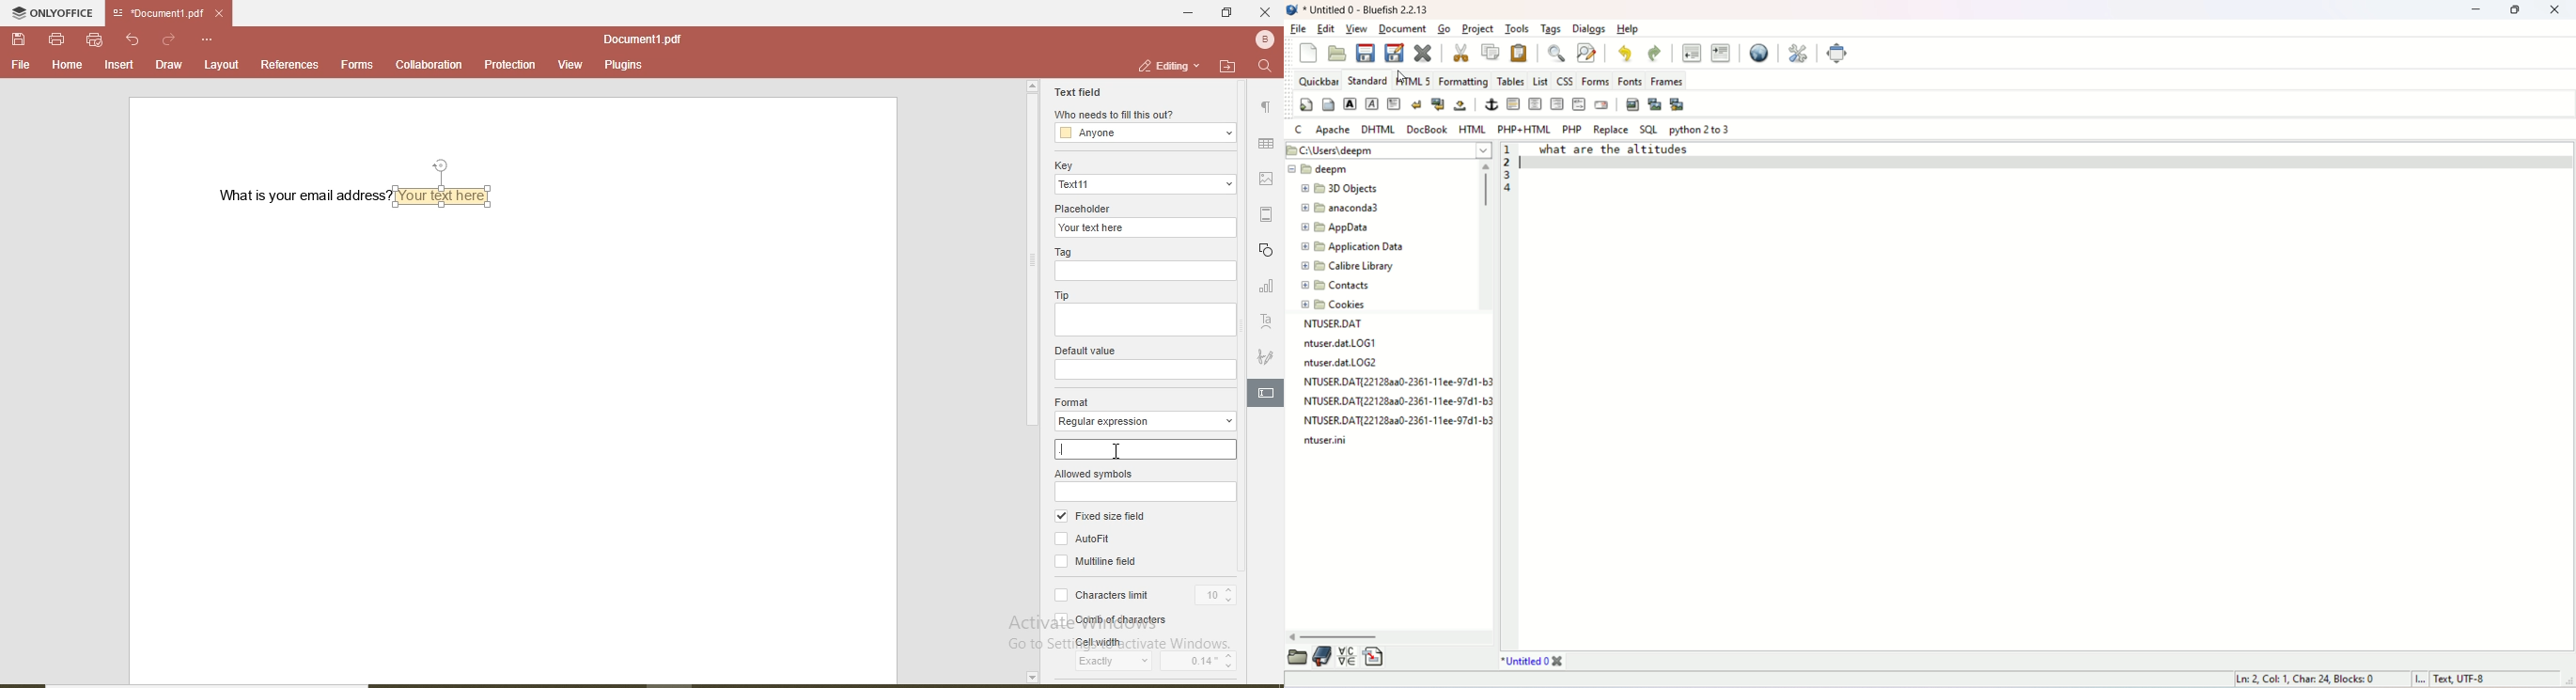 The height and width of the screenshot is (700, 2576). Describe the element at coordinates (1483, 236) in the screenshot. I see `vertical scroll bar` at that location.